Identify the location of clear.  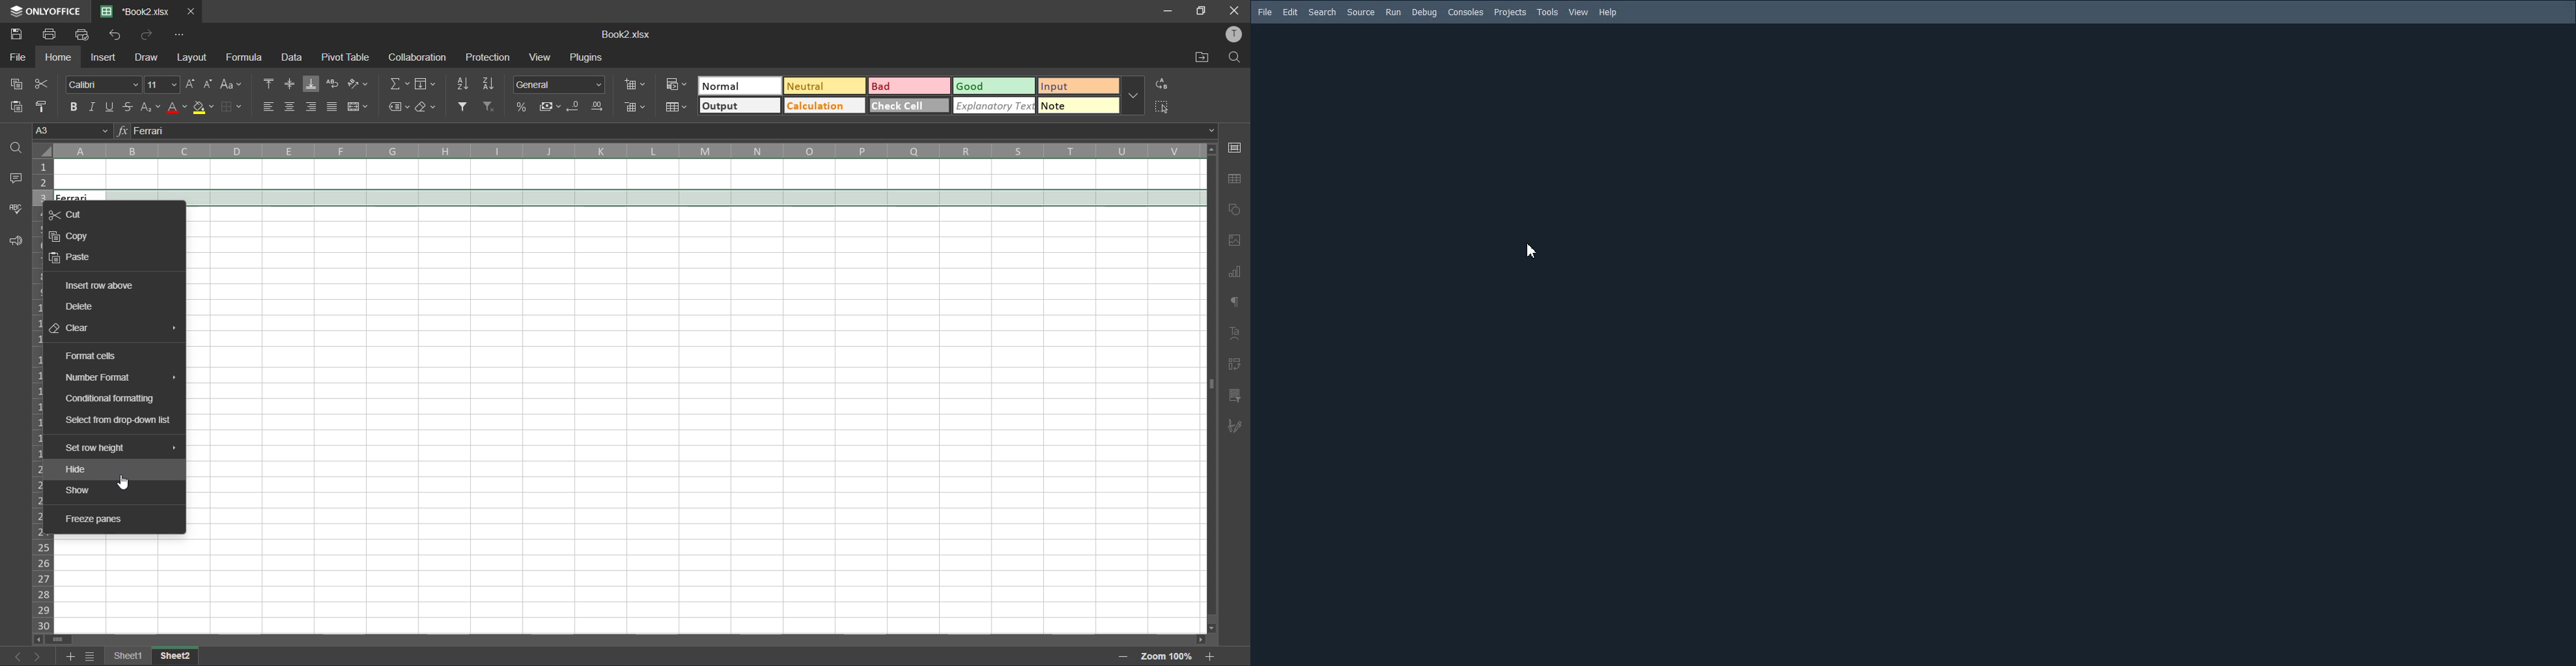
(427, 108).